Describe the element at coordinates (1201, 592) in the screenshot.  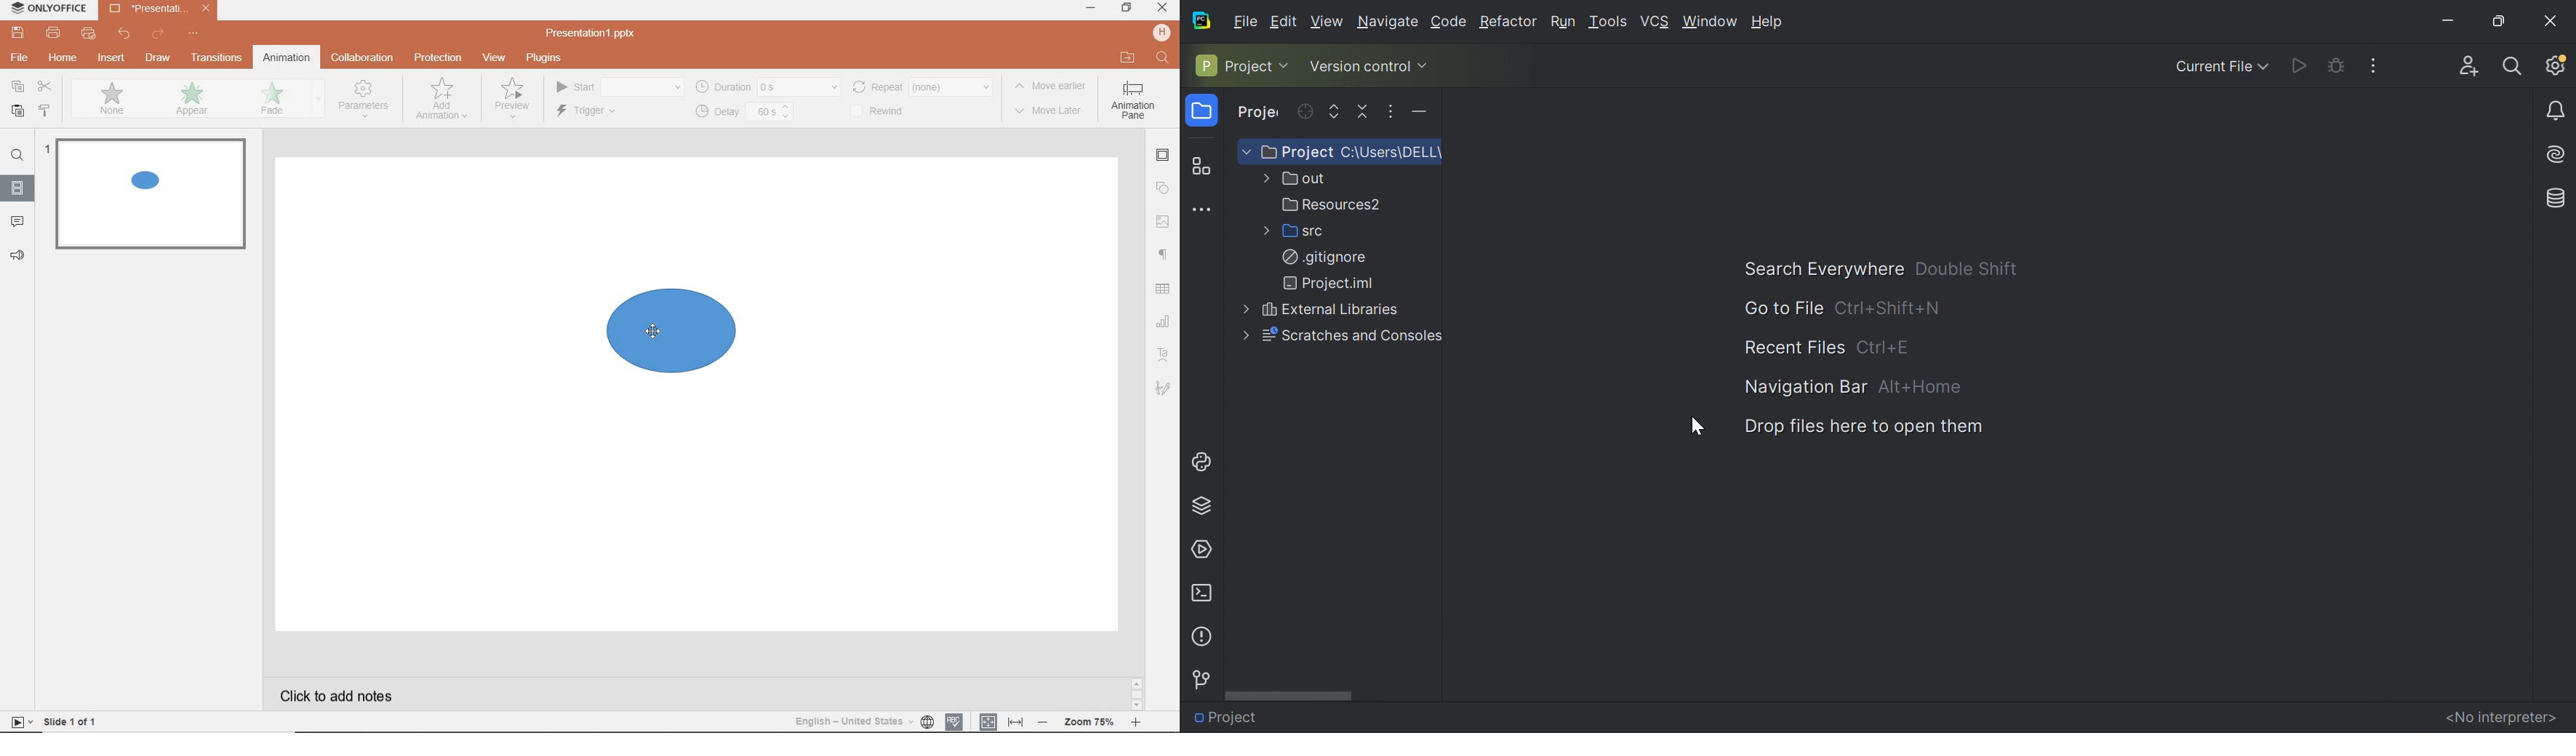
I see `Terminals` at that location.